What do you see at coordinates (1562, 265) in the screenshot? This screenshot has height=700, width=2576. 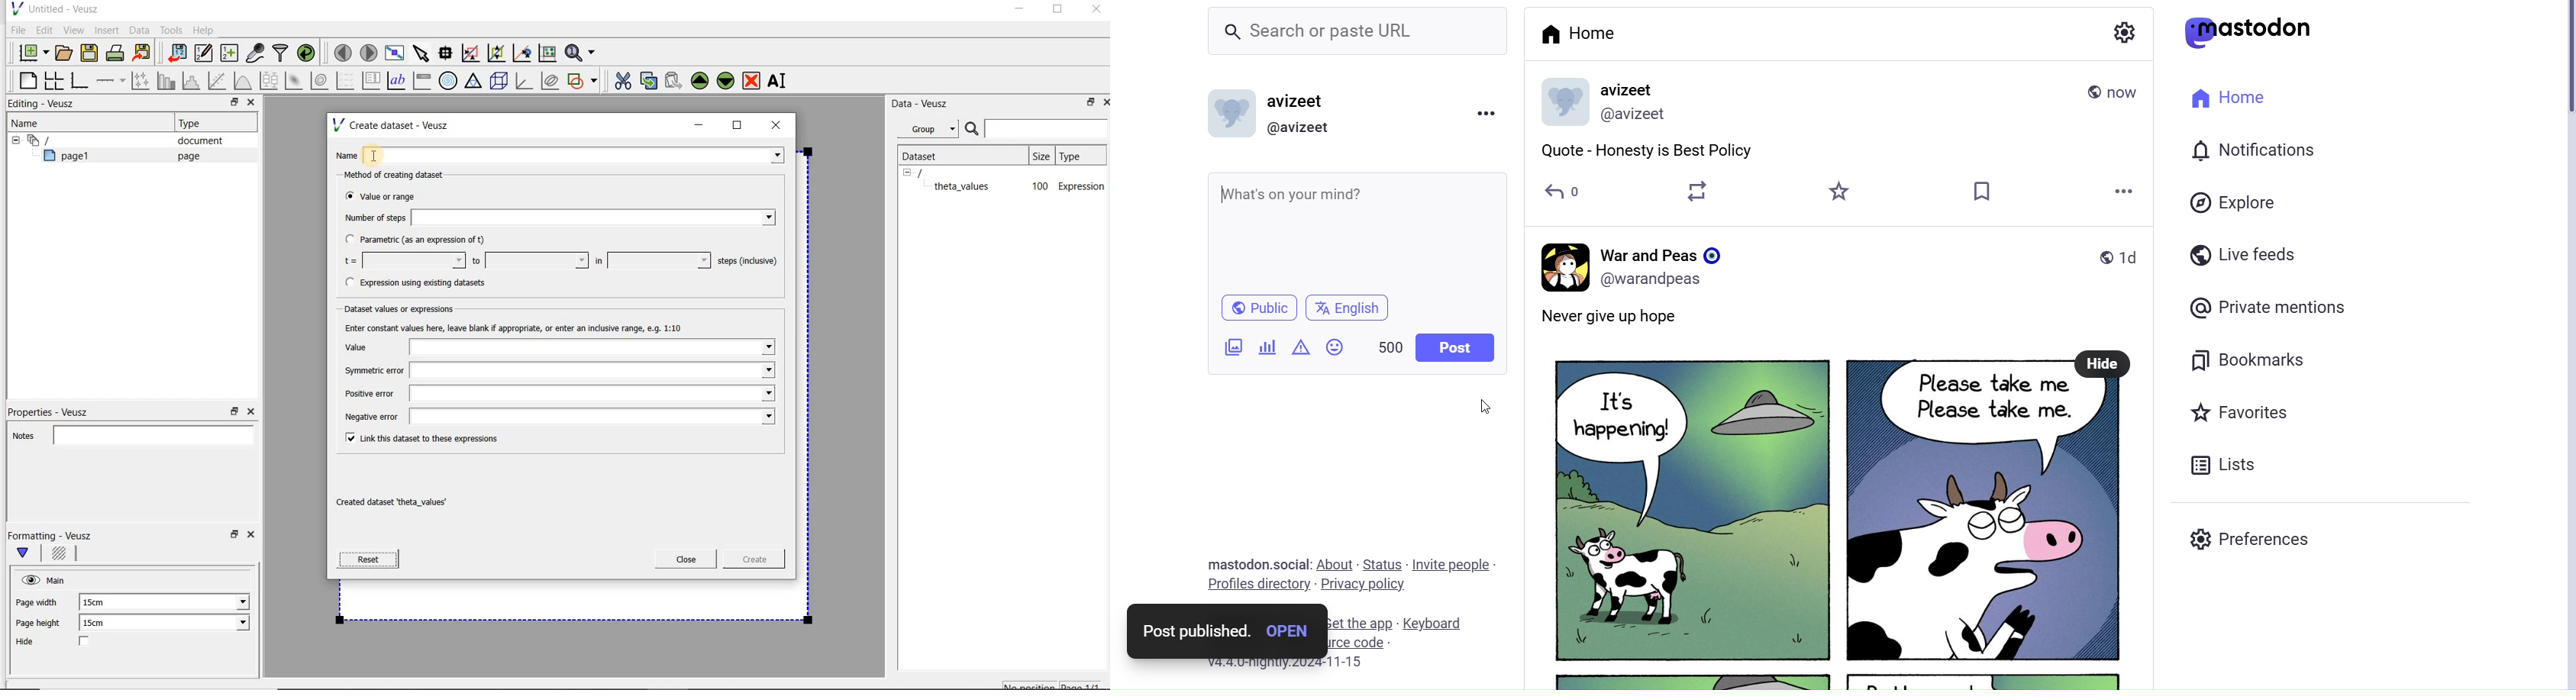 I see `profile Picture` at bounding box center [1562, 265].